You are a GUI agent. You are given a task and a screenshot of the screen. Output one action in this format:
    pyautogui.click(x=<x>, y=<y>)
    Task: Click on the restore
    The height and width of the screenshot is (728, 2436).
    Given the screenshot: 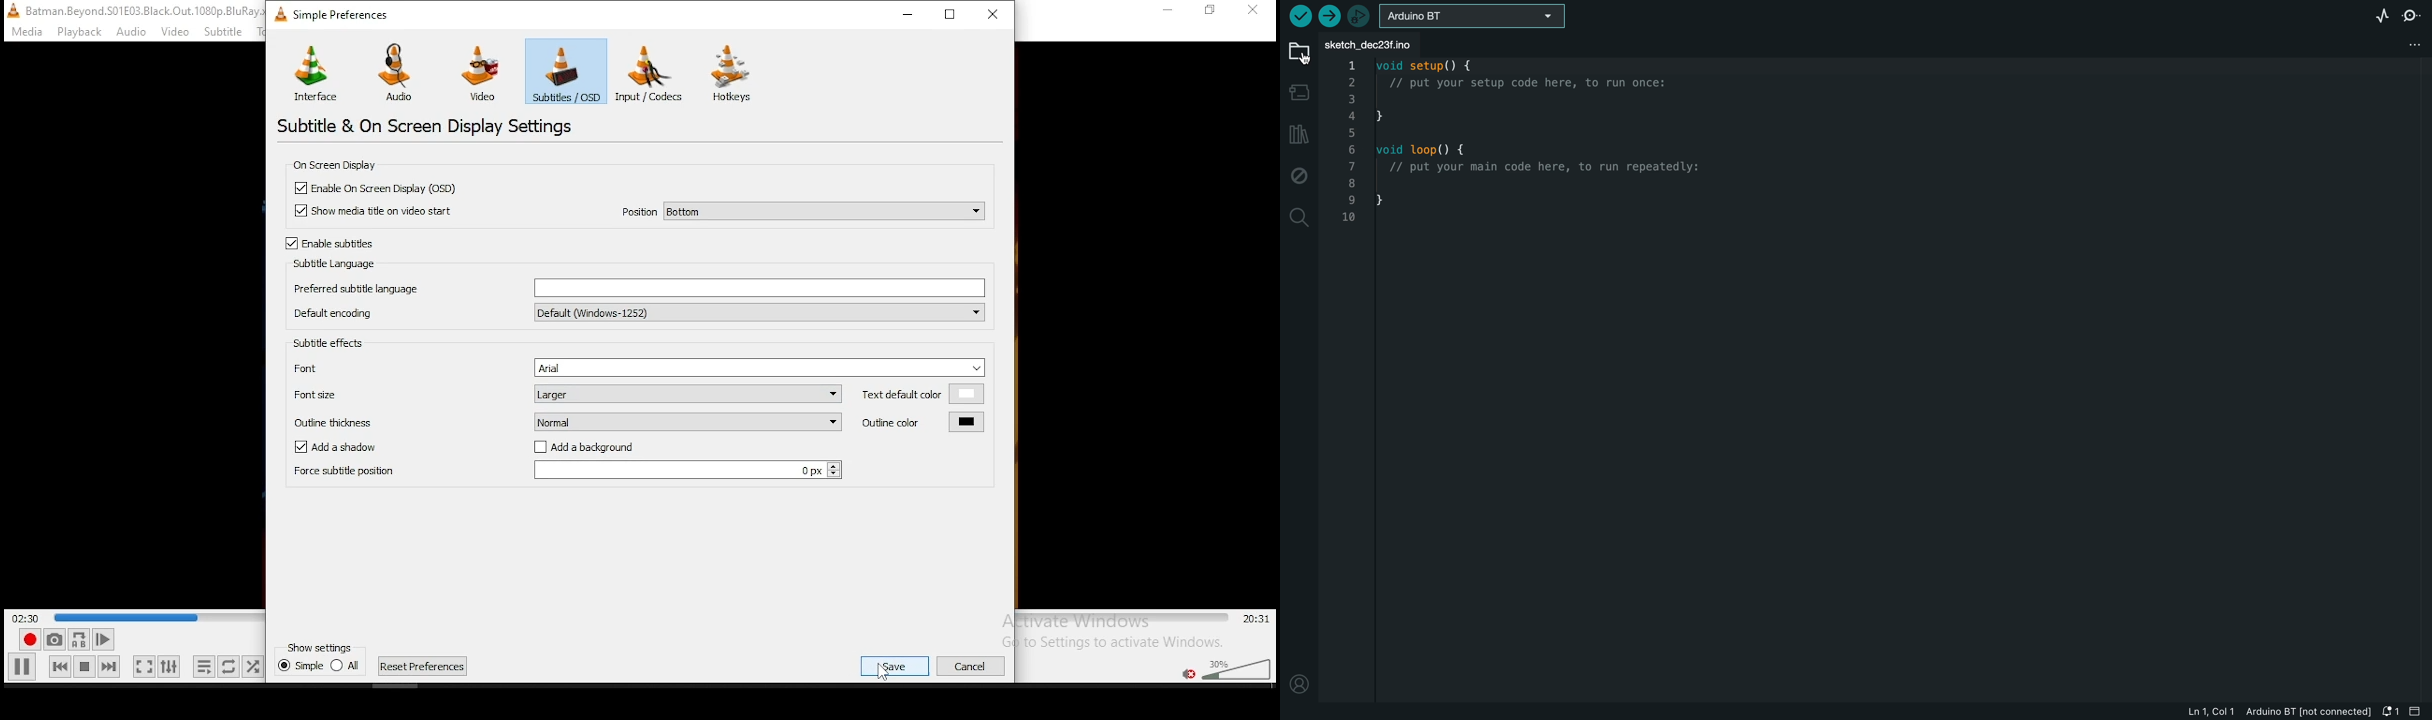 What is the action you would take?
    pyautogui.click(x=952, y=13)
    